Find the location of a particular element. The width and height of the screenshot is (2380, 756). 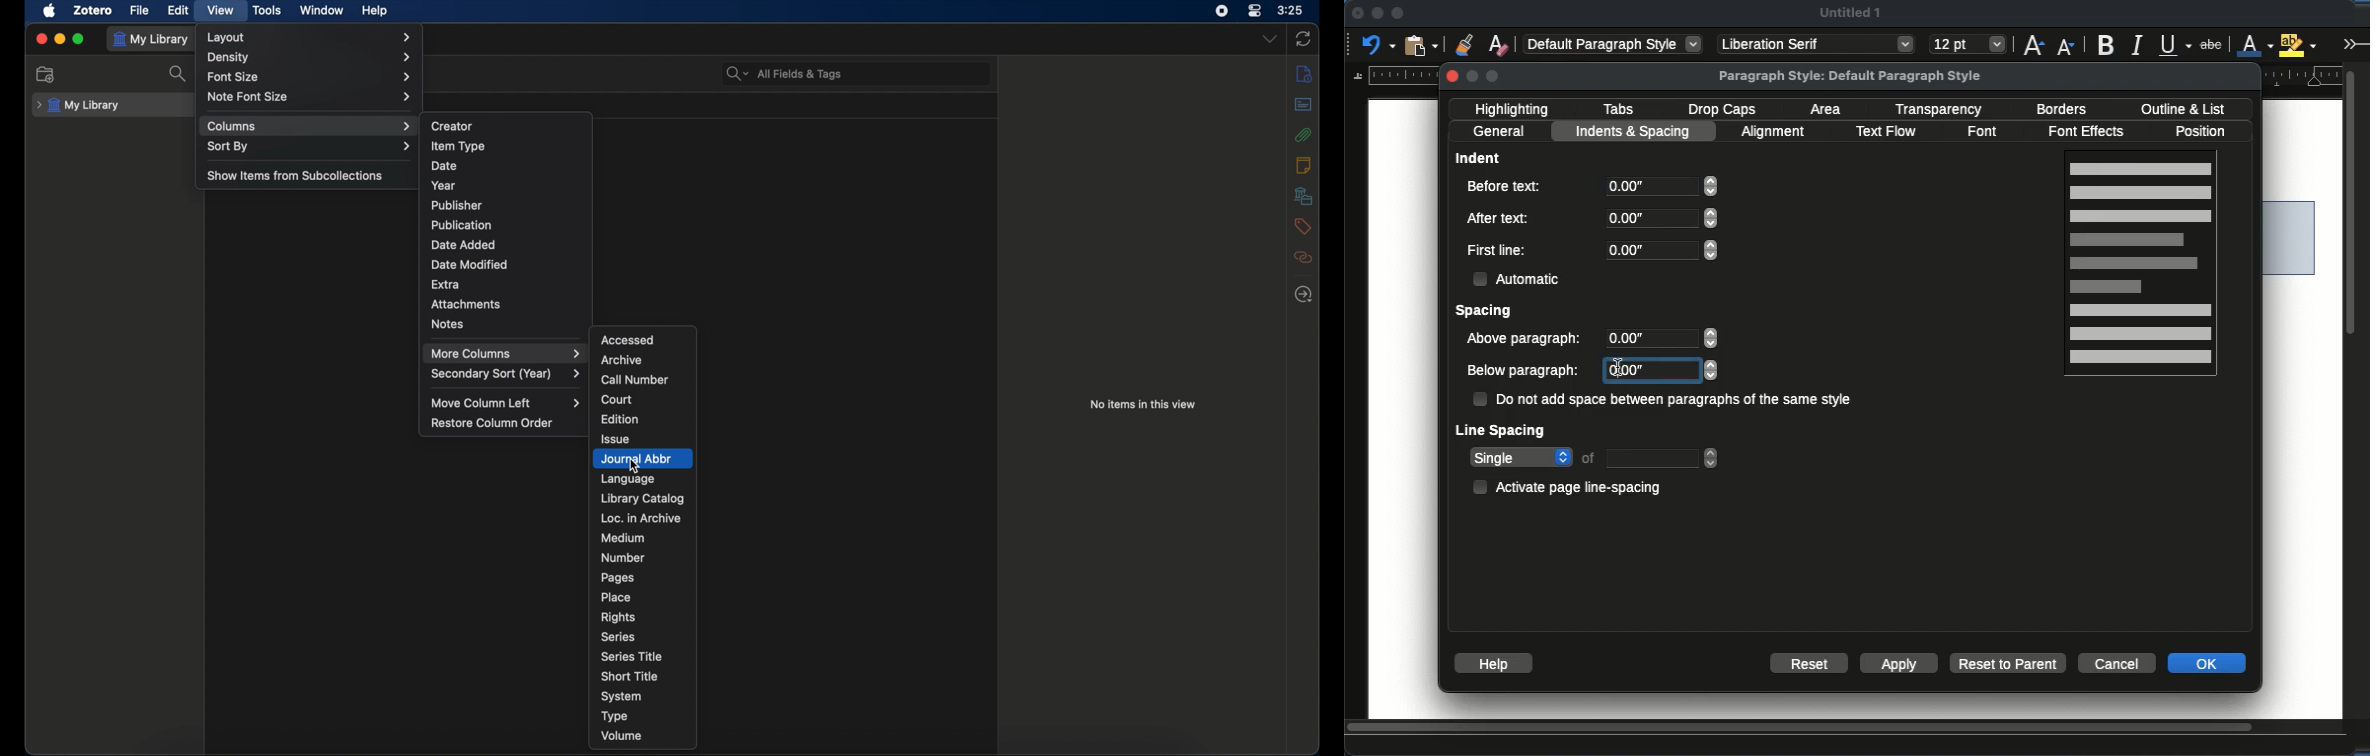

bold is located at coordinates (2108, 44).